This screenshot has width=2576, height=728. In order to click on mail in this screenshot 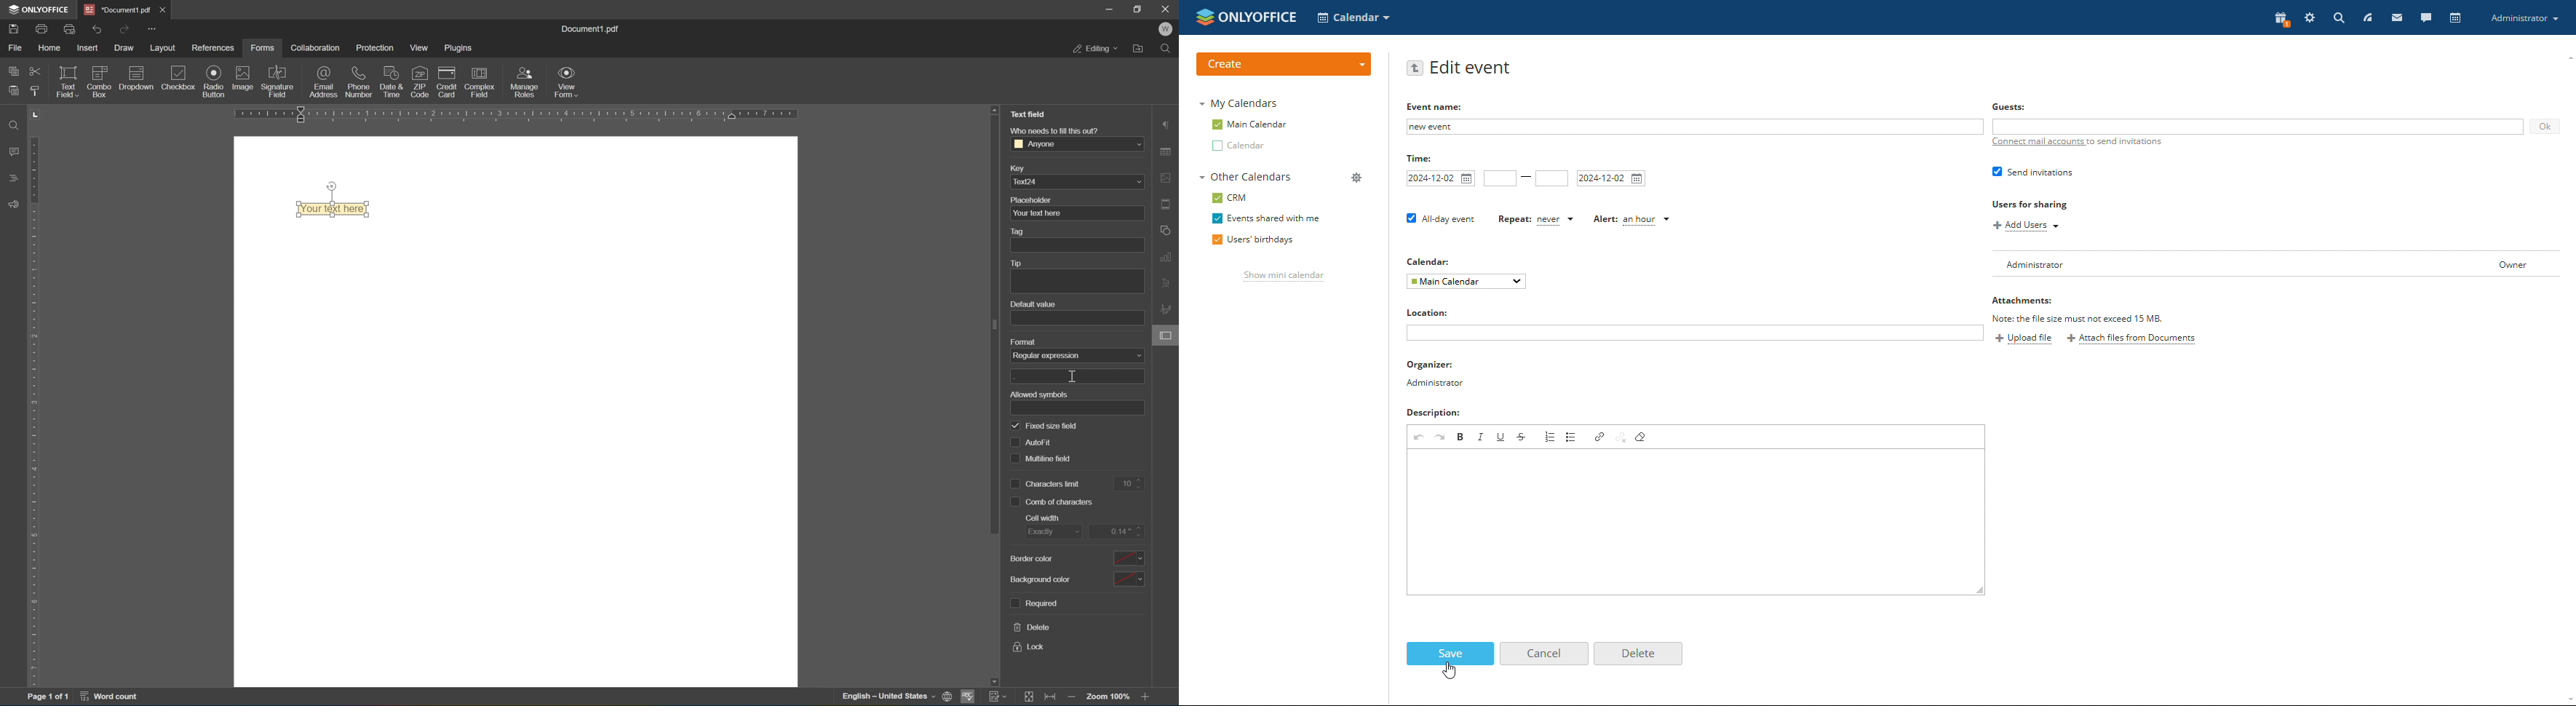, I will do `click(2396, 18)`.